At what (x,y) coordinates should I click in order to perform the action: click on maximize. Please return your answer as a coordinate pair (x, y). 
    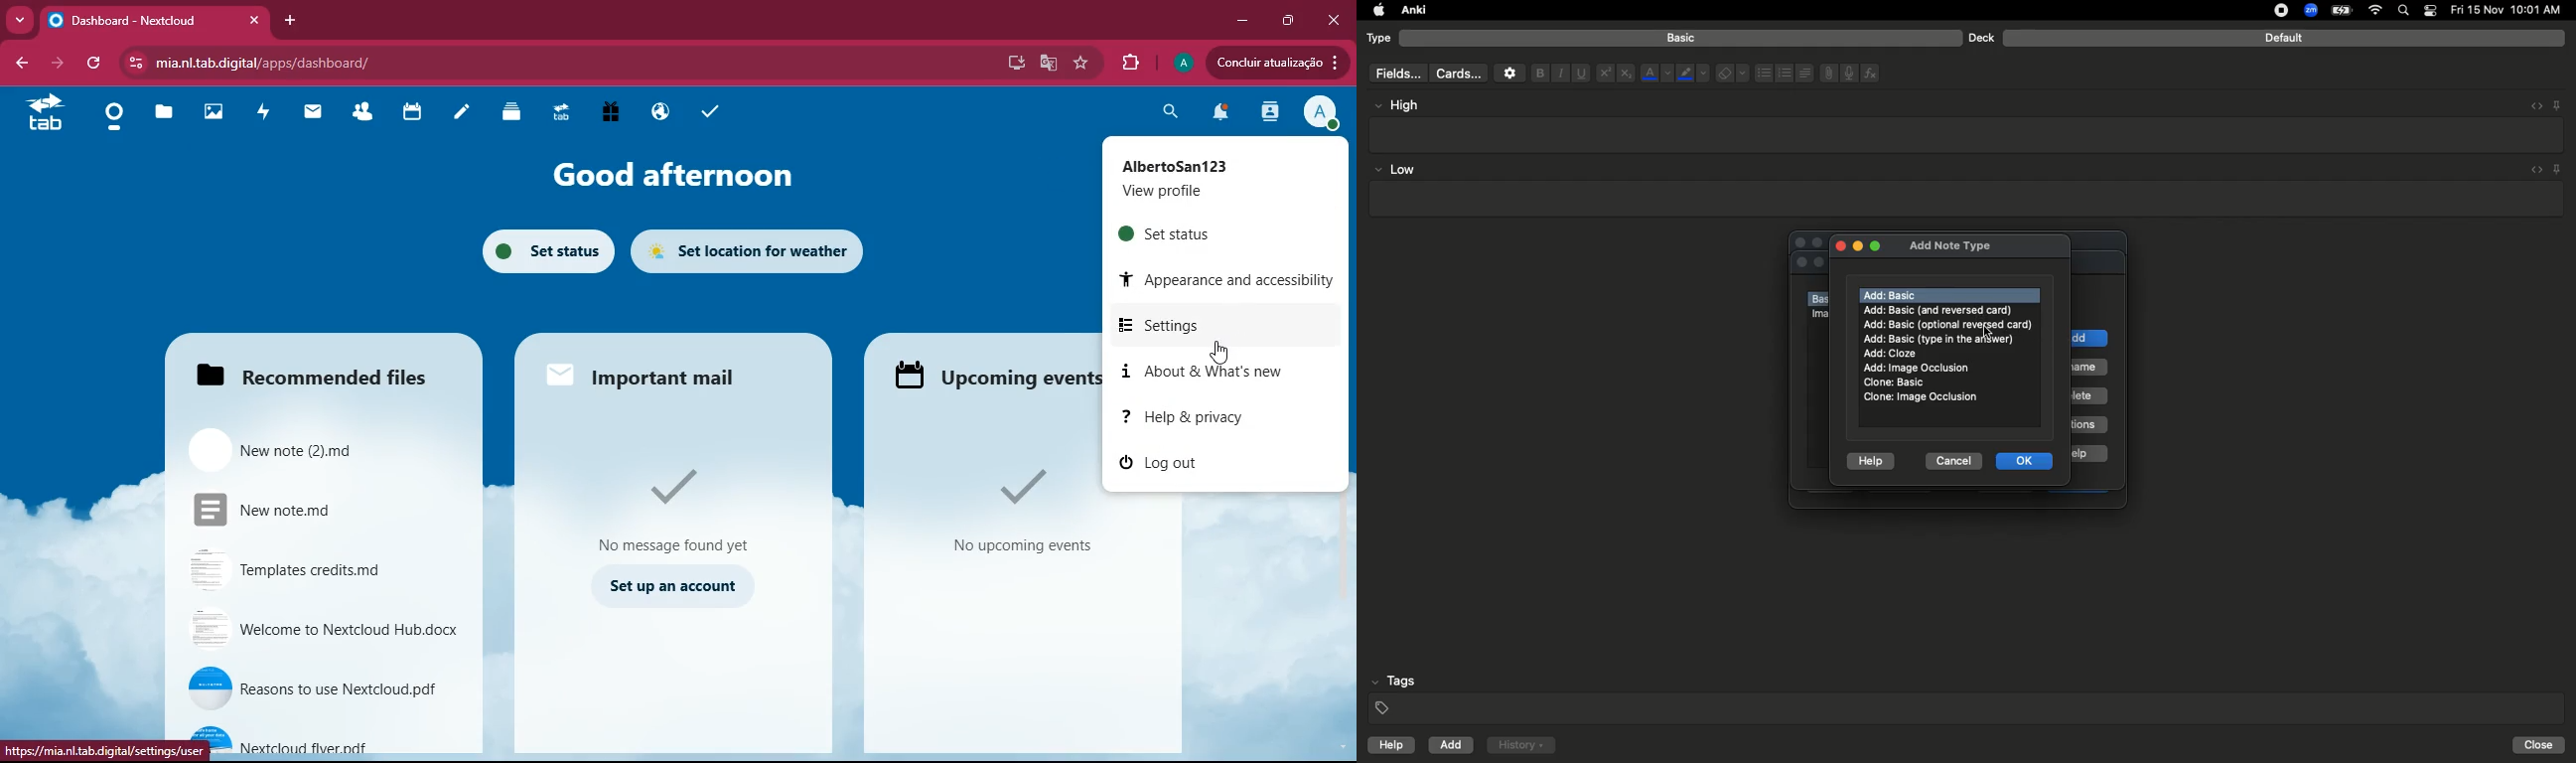
    Looking at the image, I should click on (1290, 22).